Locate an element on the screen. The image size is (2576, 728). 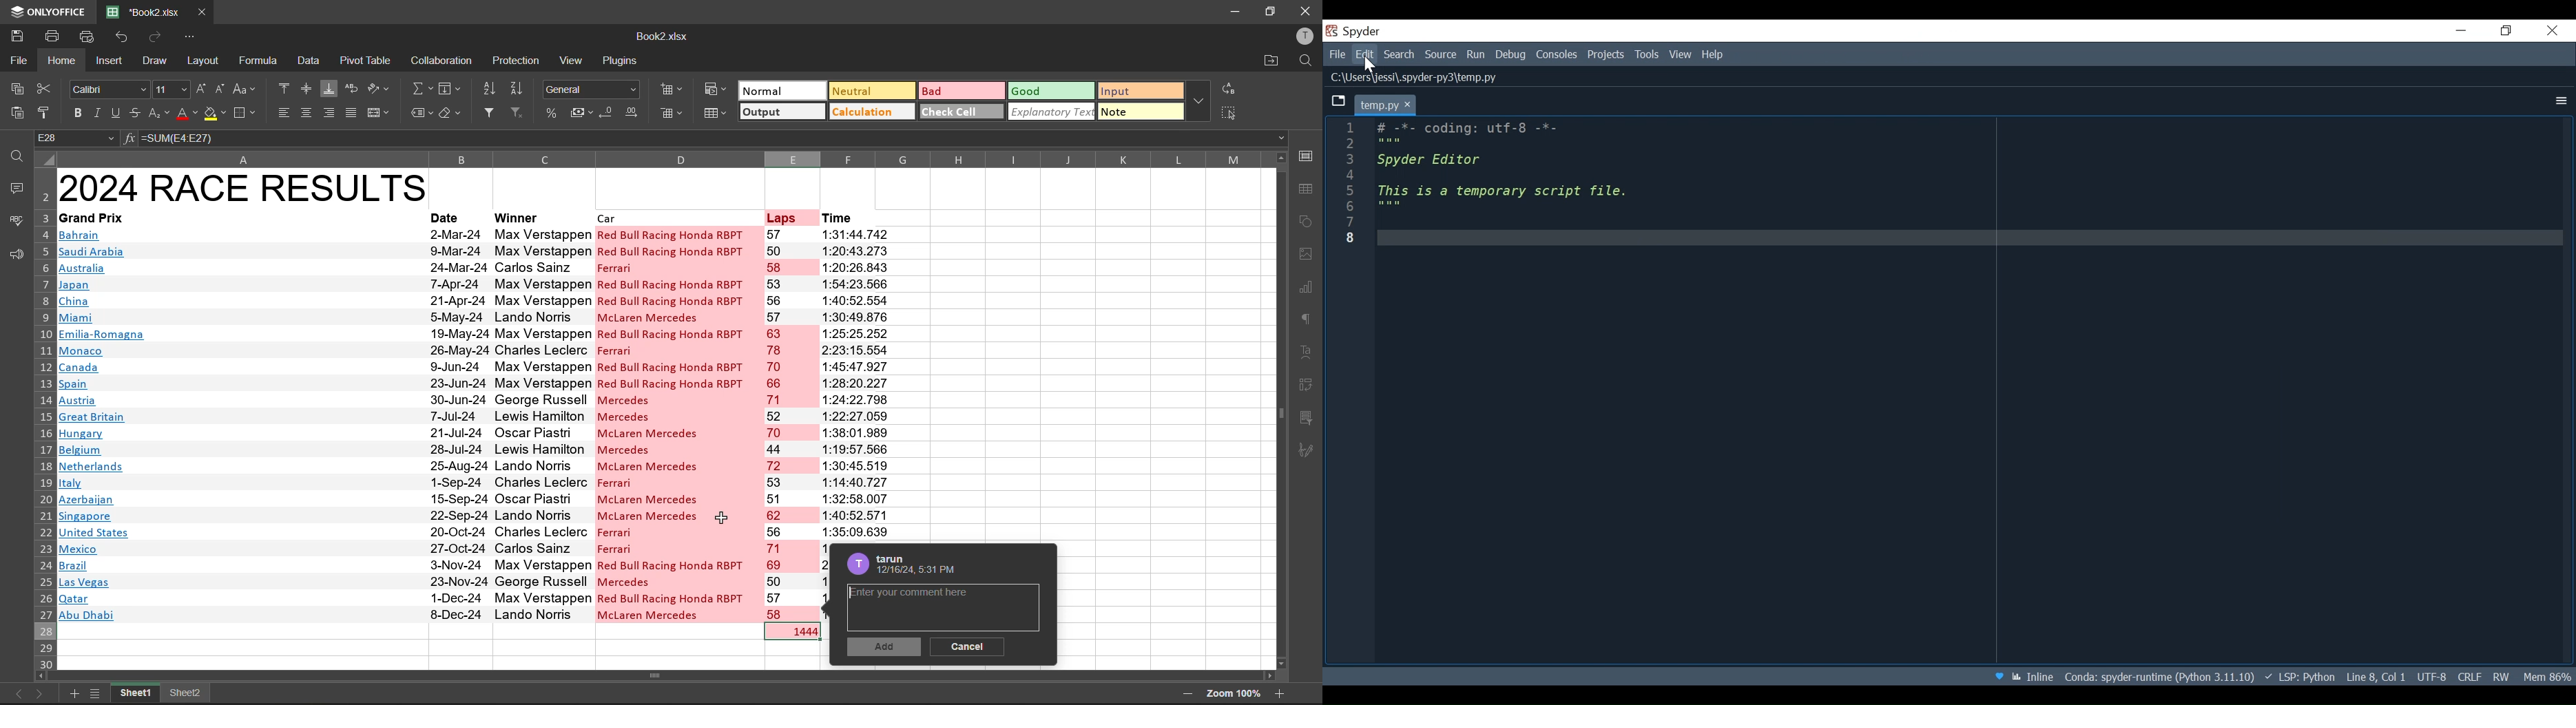
Help Spyder is located at coordinates (2001, 674).